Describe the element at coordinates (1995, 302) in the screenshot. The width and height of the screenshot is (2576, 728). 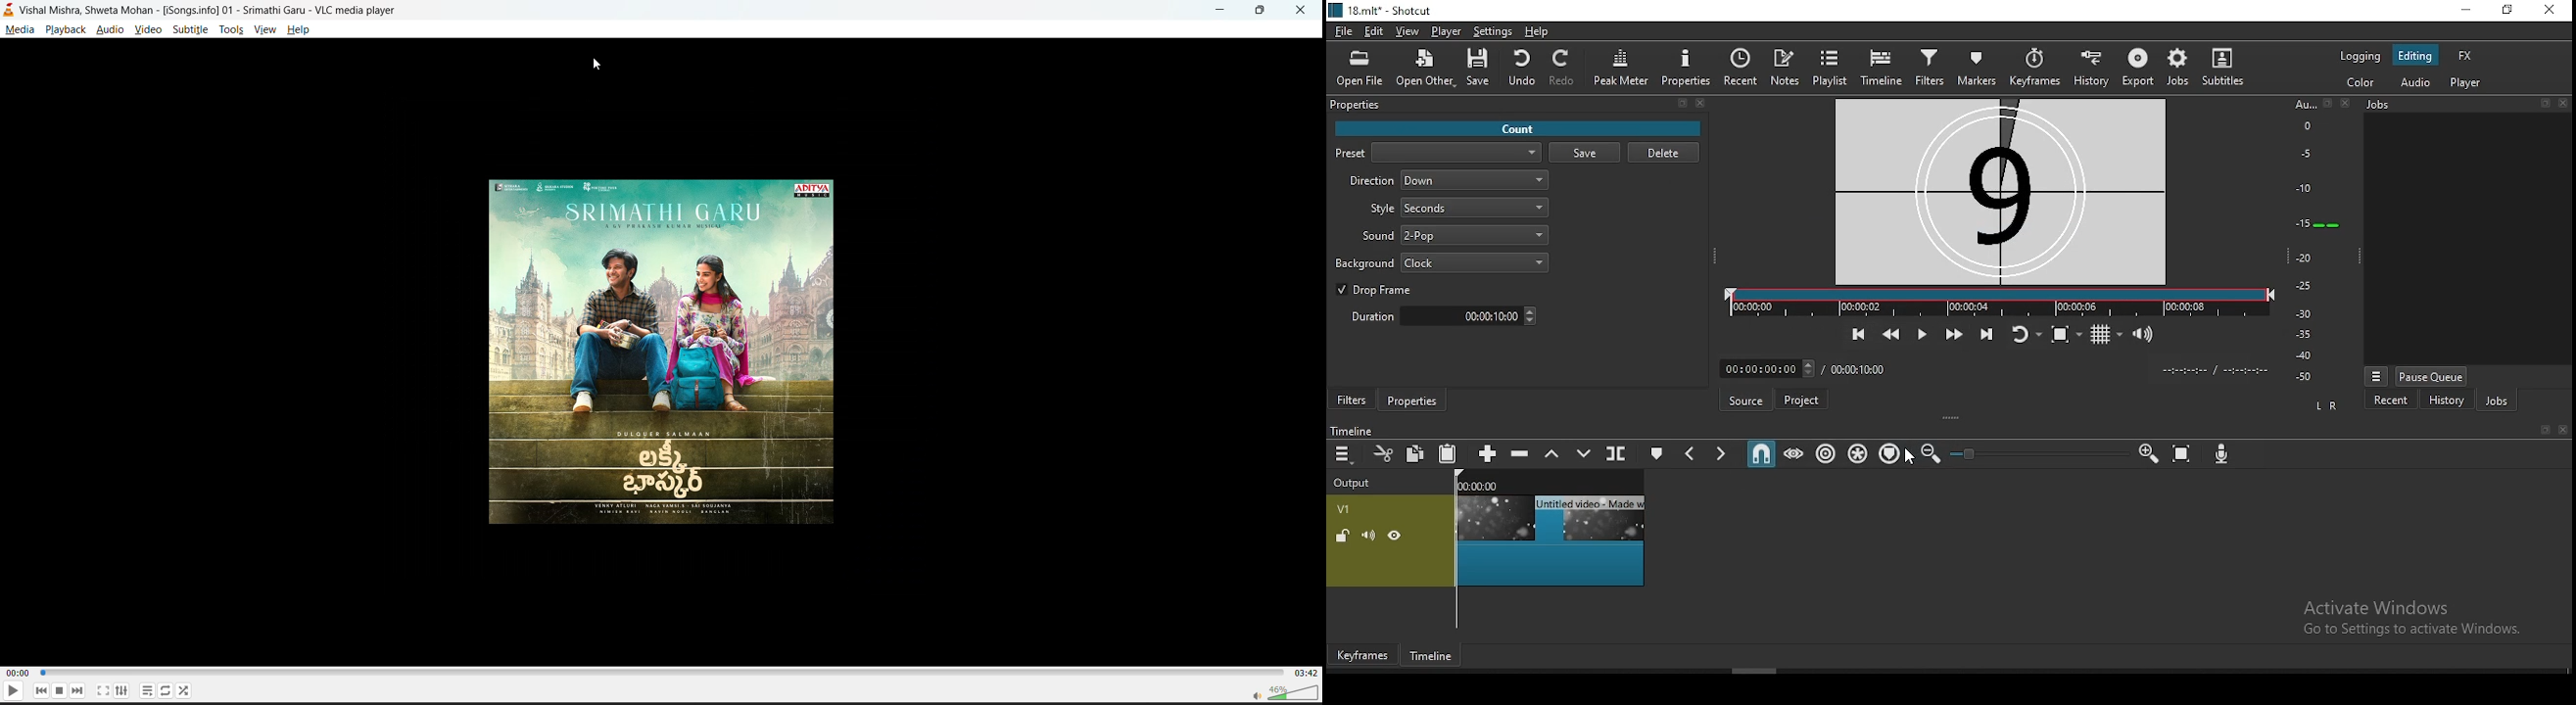
I see `video progress bar` at that location.